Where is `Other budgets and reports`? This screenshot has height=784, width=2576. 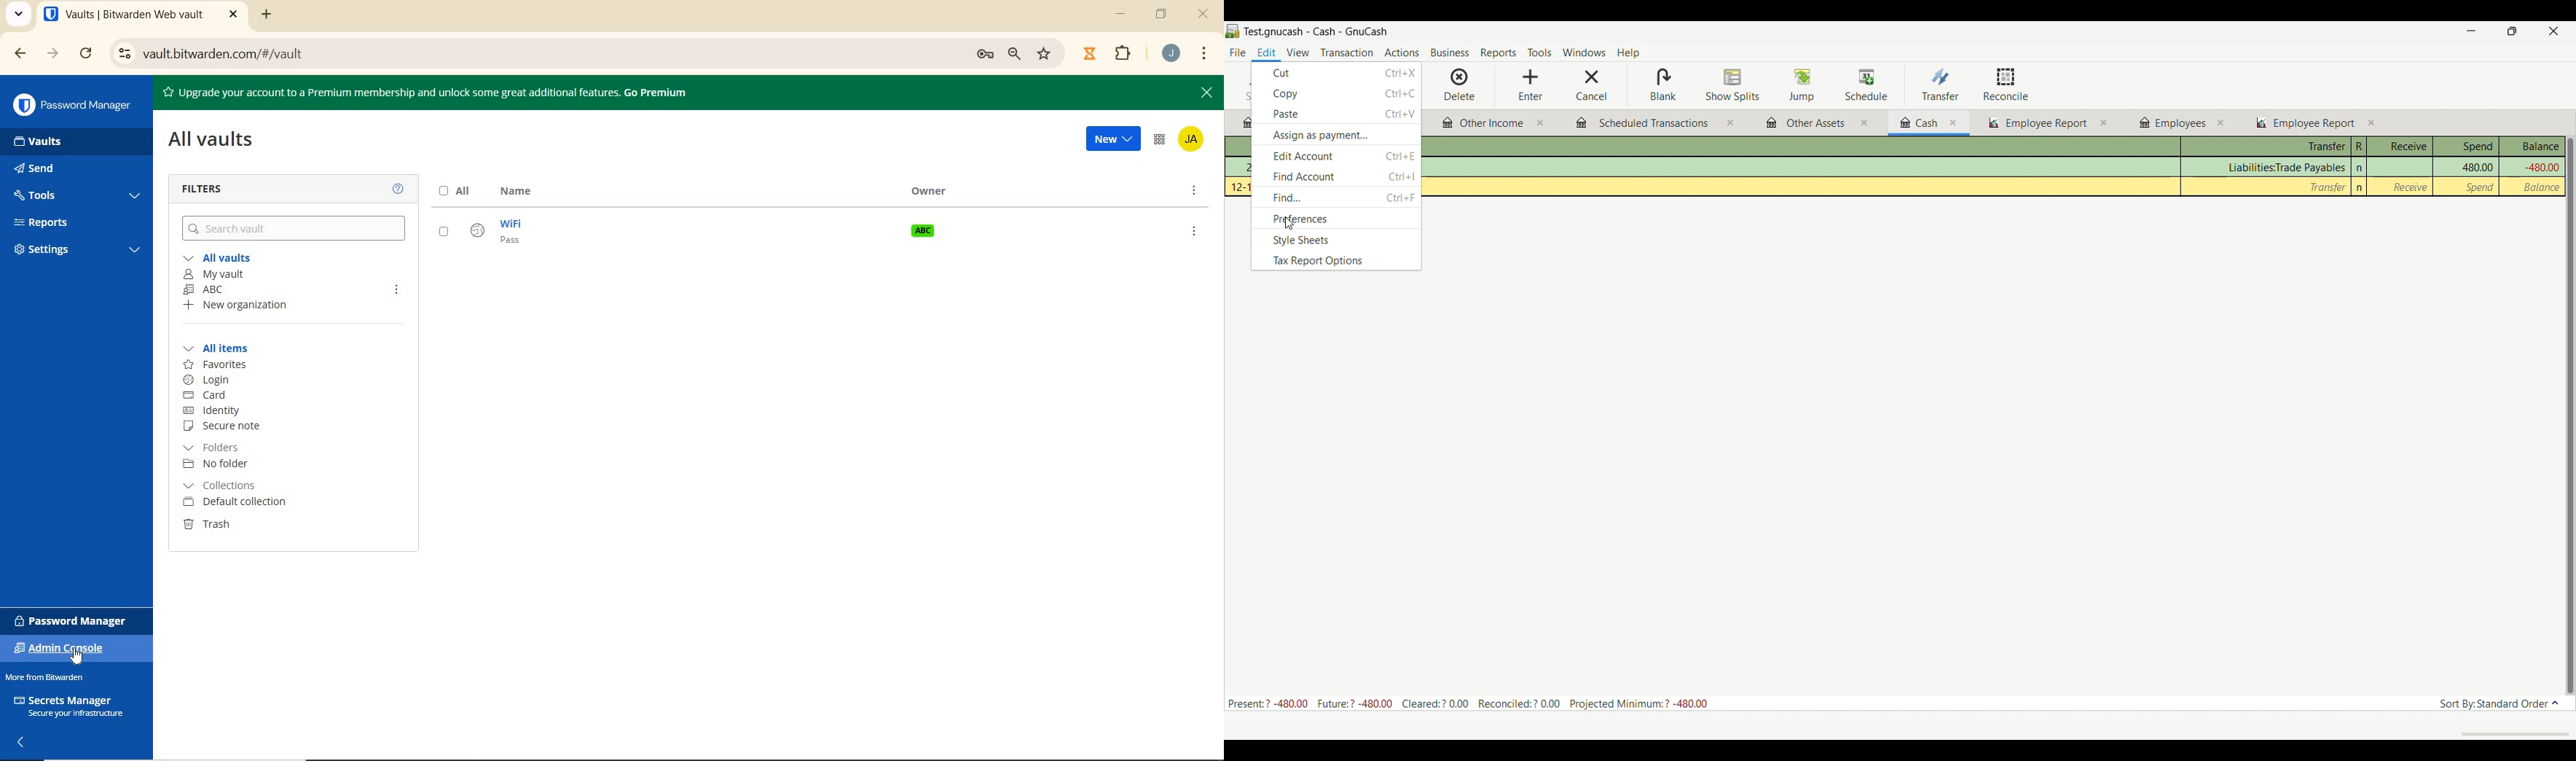
Other budgets and reports is located at coordinates (1483, 124).